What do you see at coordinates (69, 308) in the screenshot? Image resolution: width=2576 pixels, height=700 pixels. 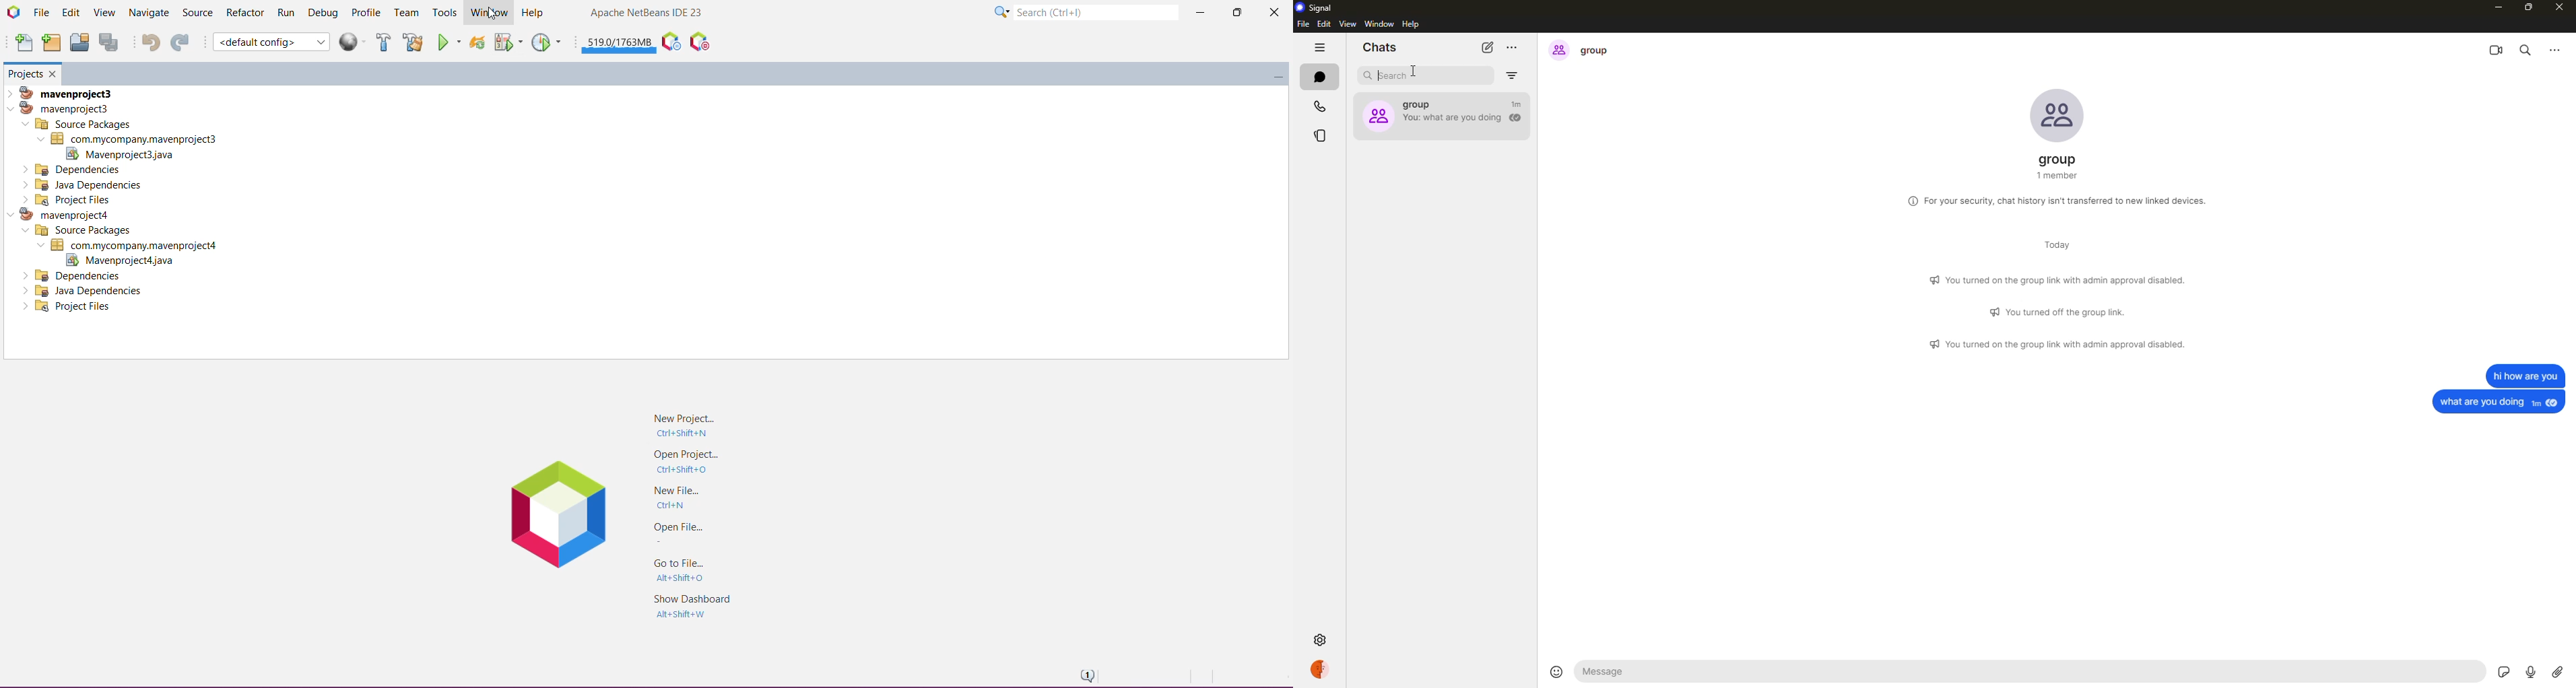 I see `Project Files` at bounding box center [69, 308].